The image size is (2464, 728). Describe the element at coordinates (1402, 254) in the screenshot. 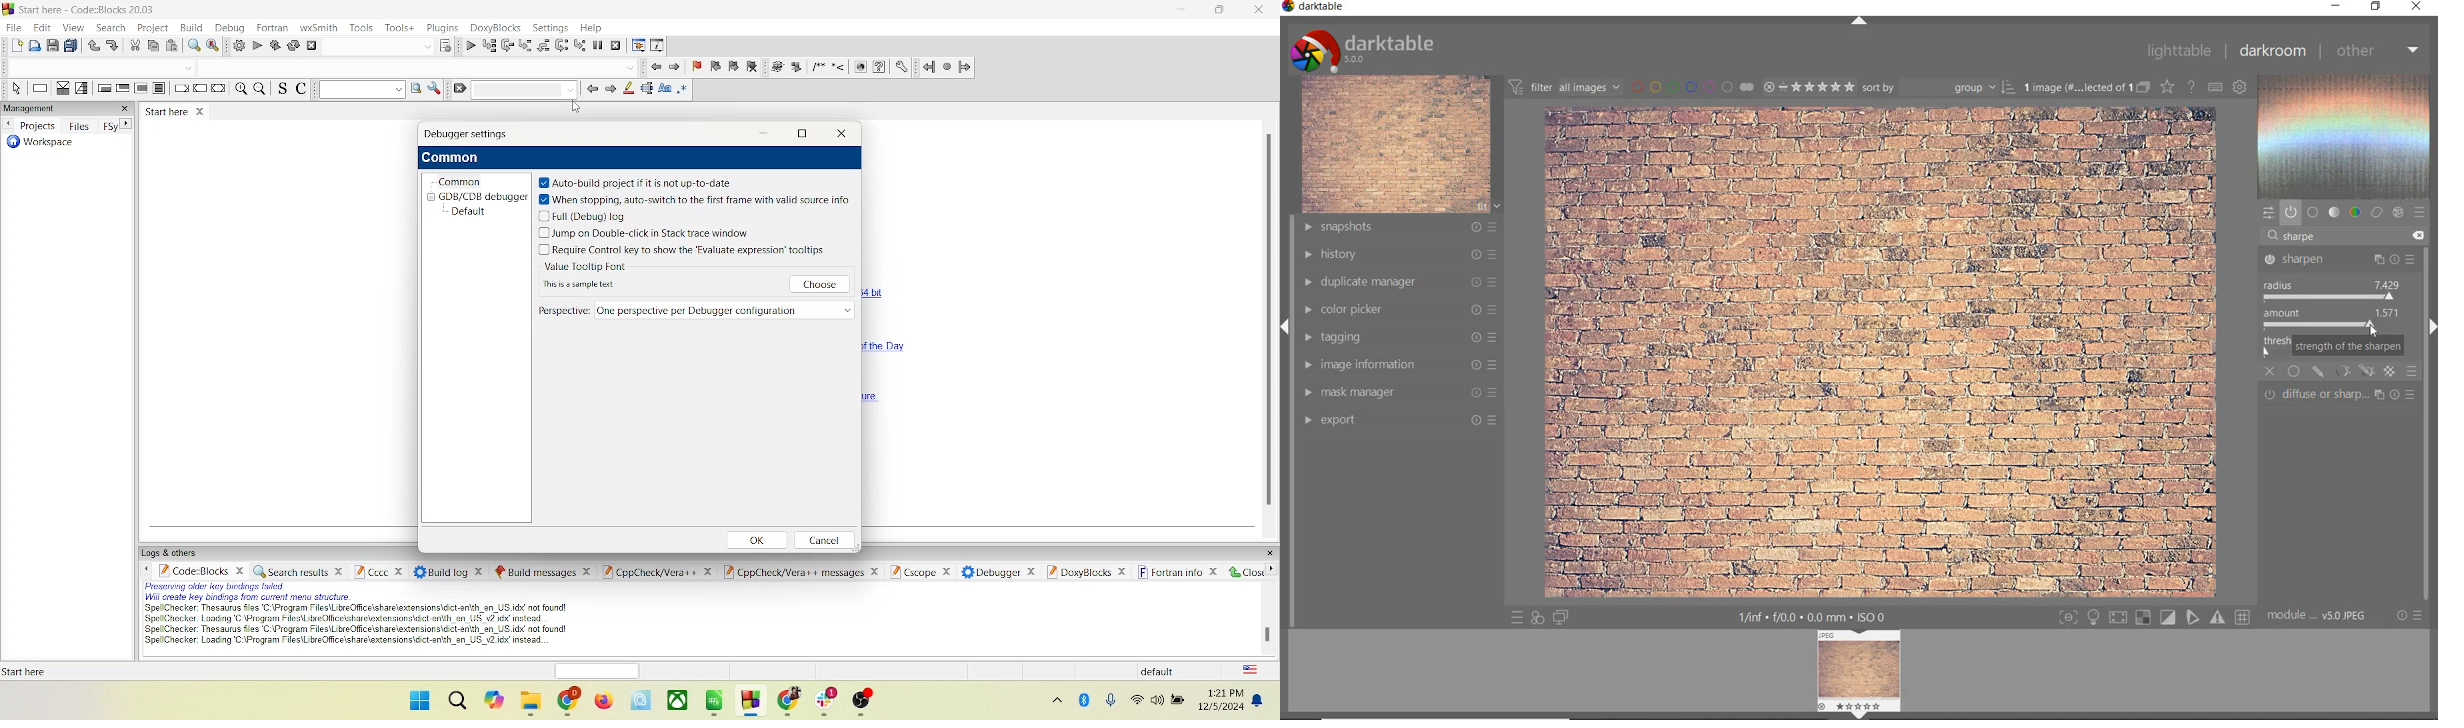

I see `history` at that location.